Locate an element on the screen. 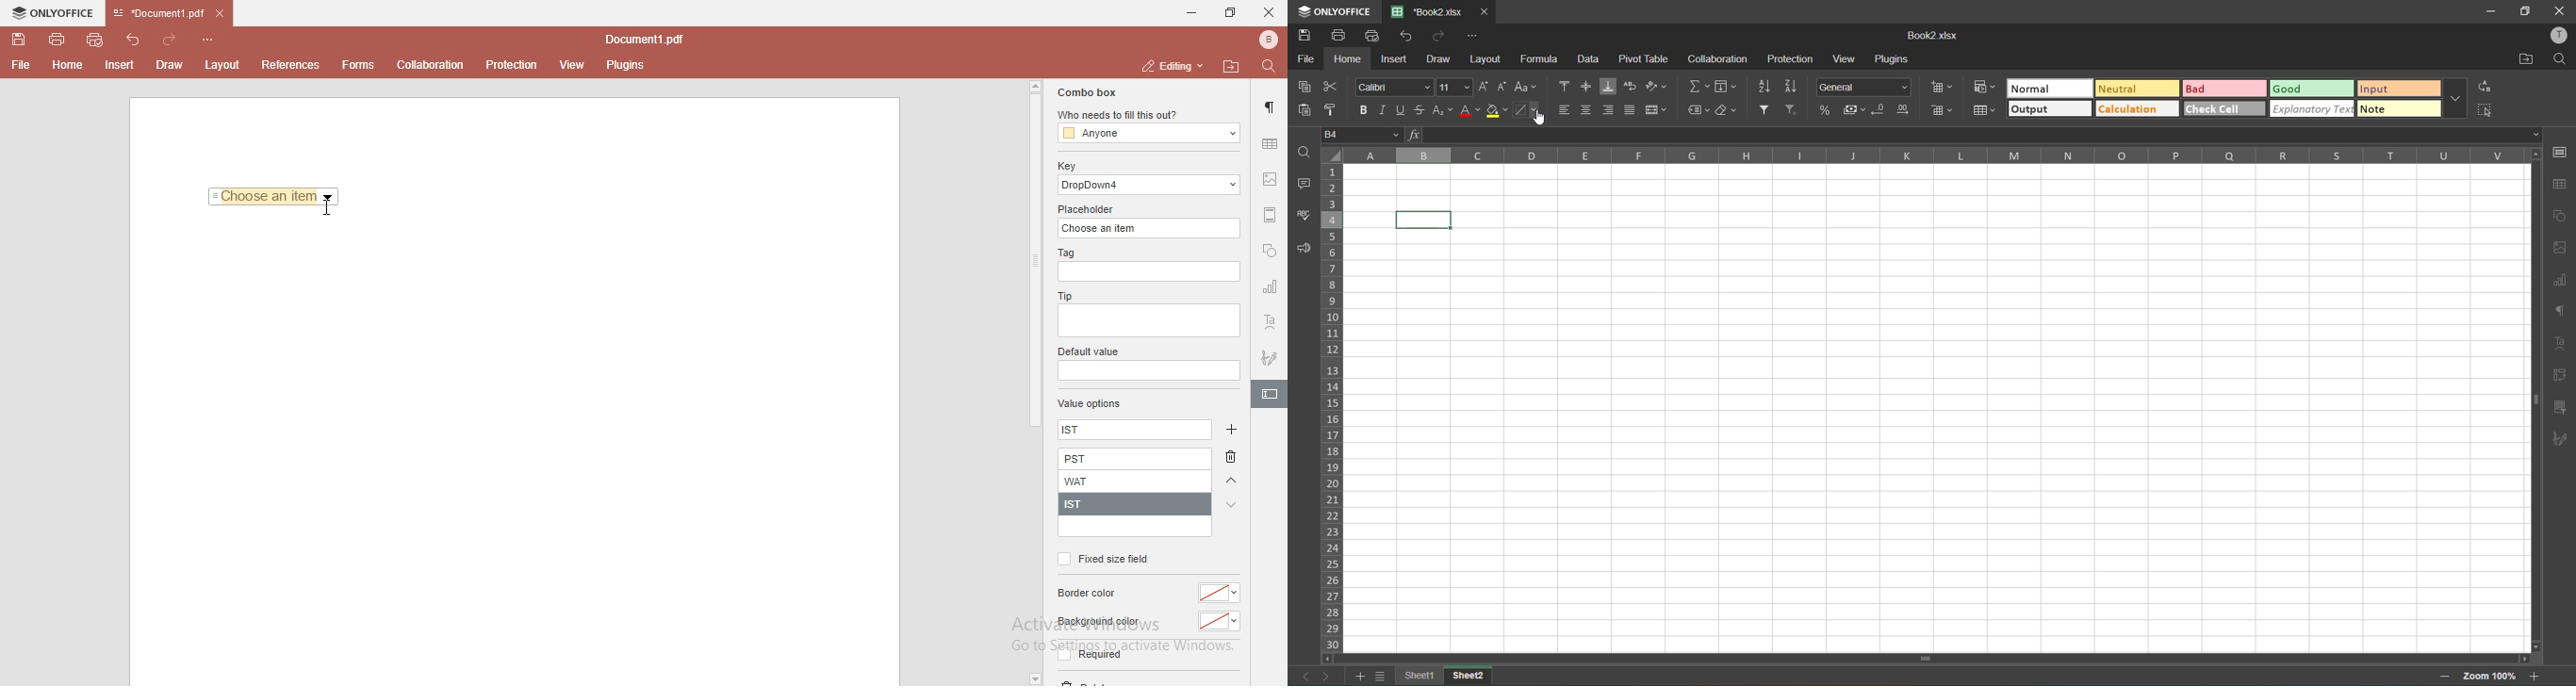 Image resolution: width=2576 pixels, height=700 pixels. font style is located at coordinates (1395, 87).